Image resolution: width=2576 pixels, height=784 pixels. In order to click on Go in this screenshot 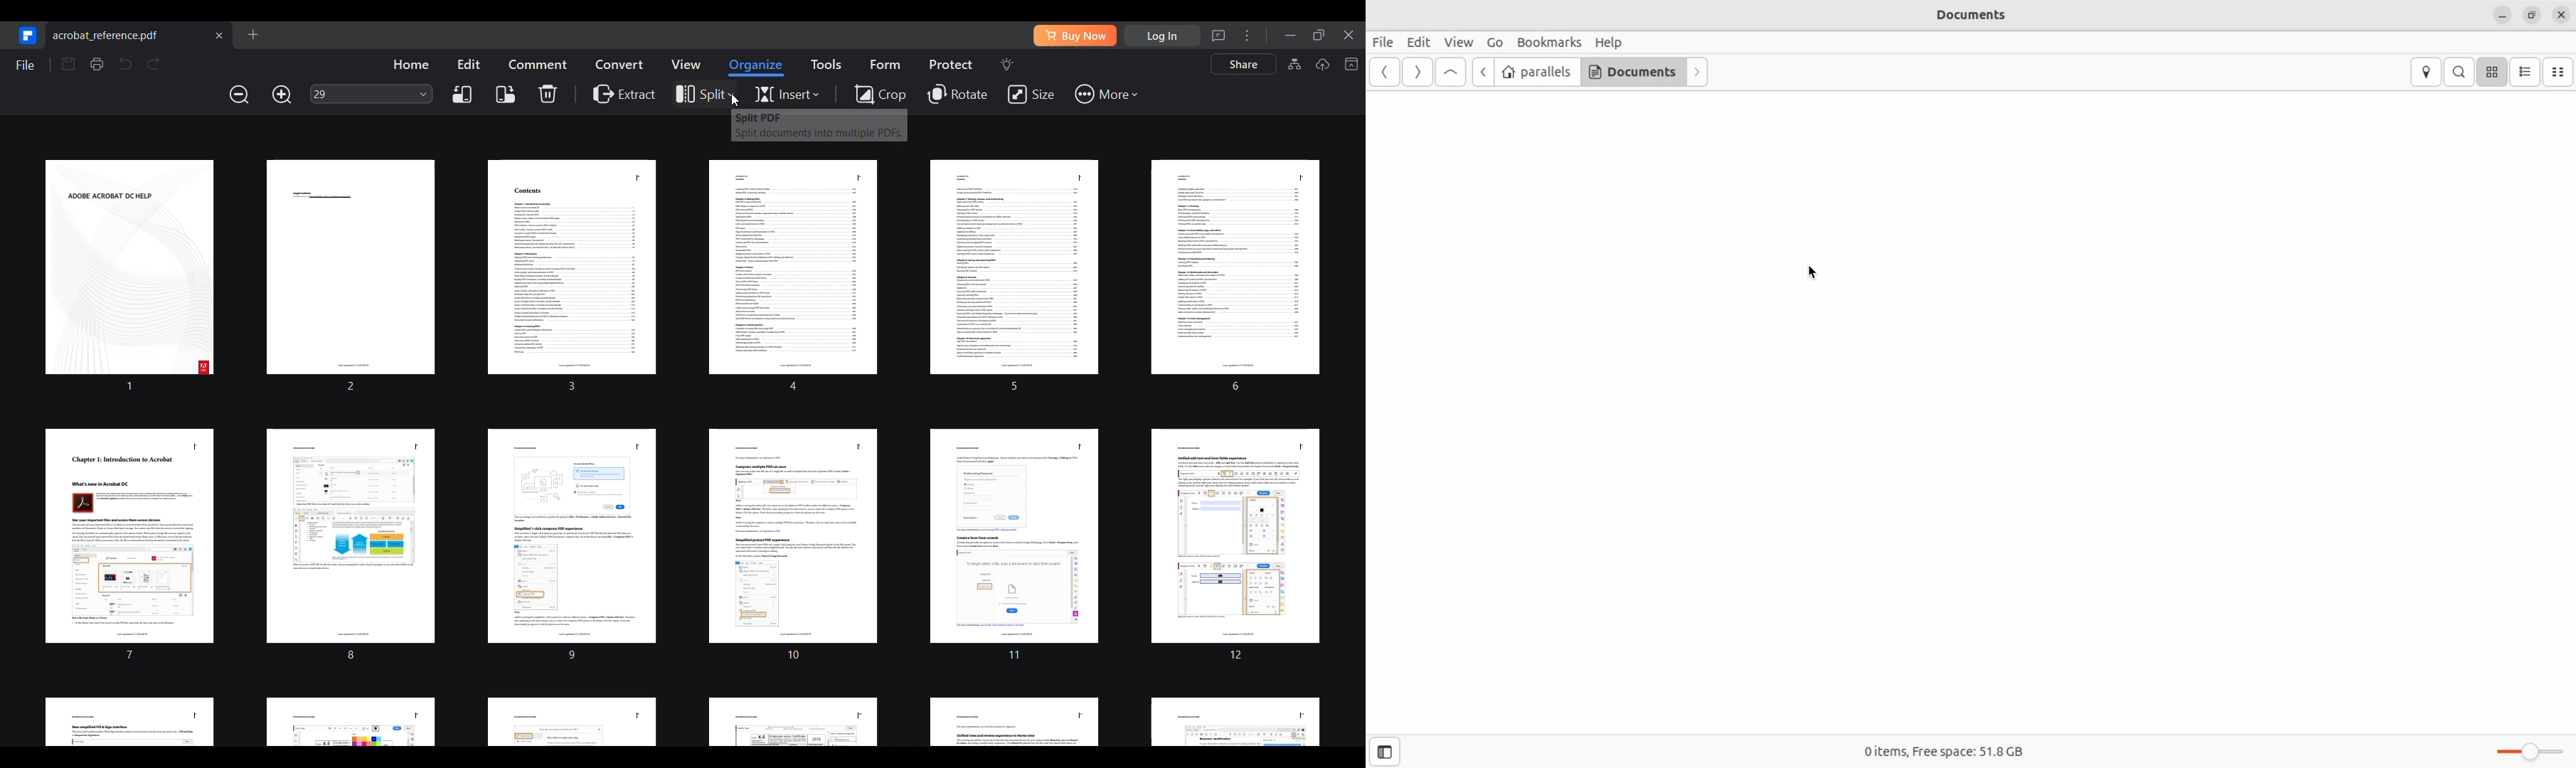, I will do `click(1494, 43)`.